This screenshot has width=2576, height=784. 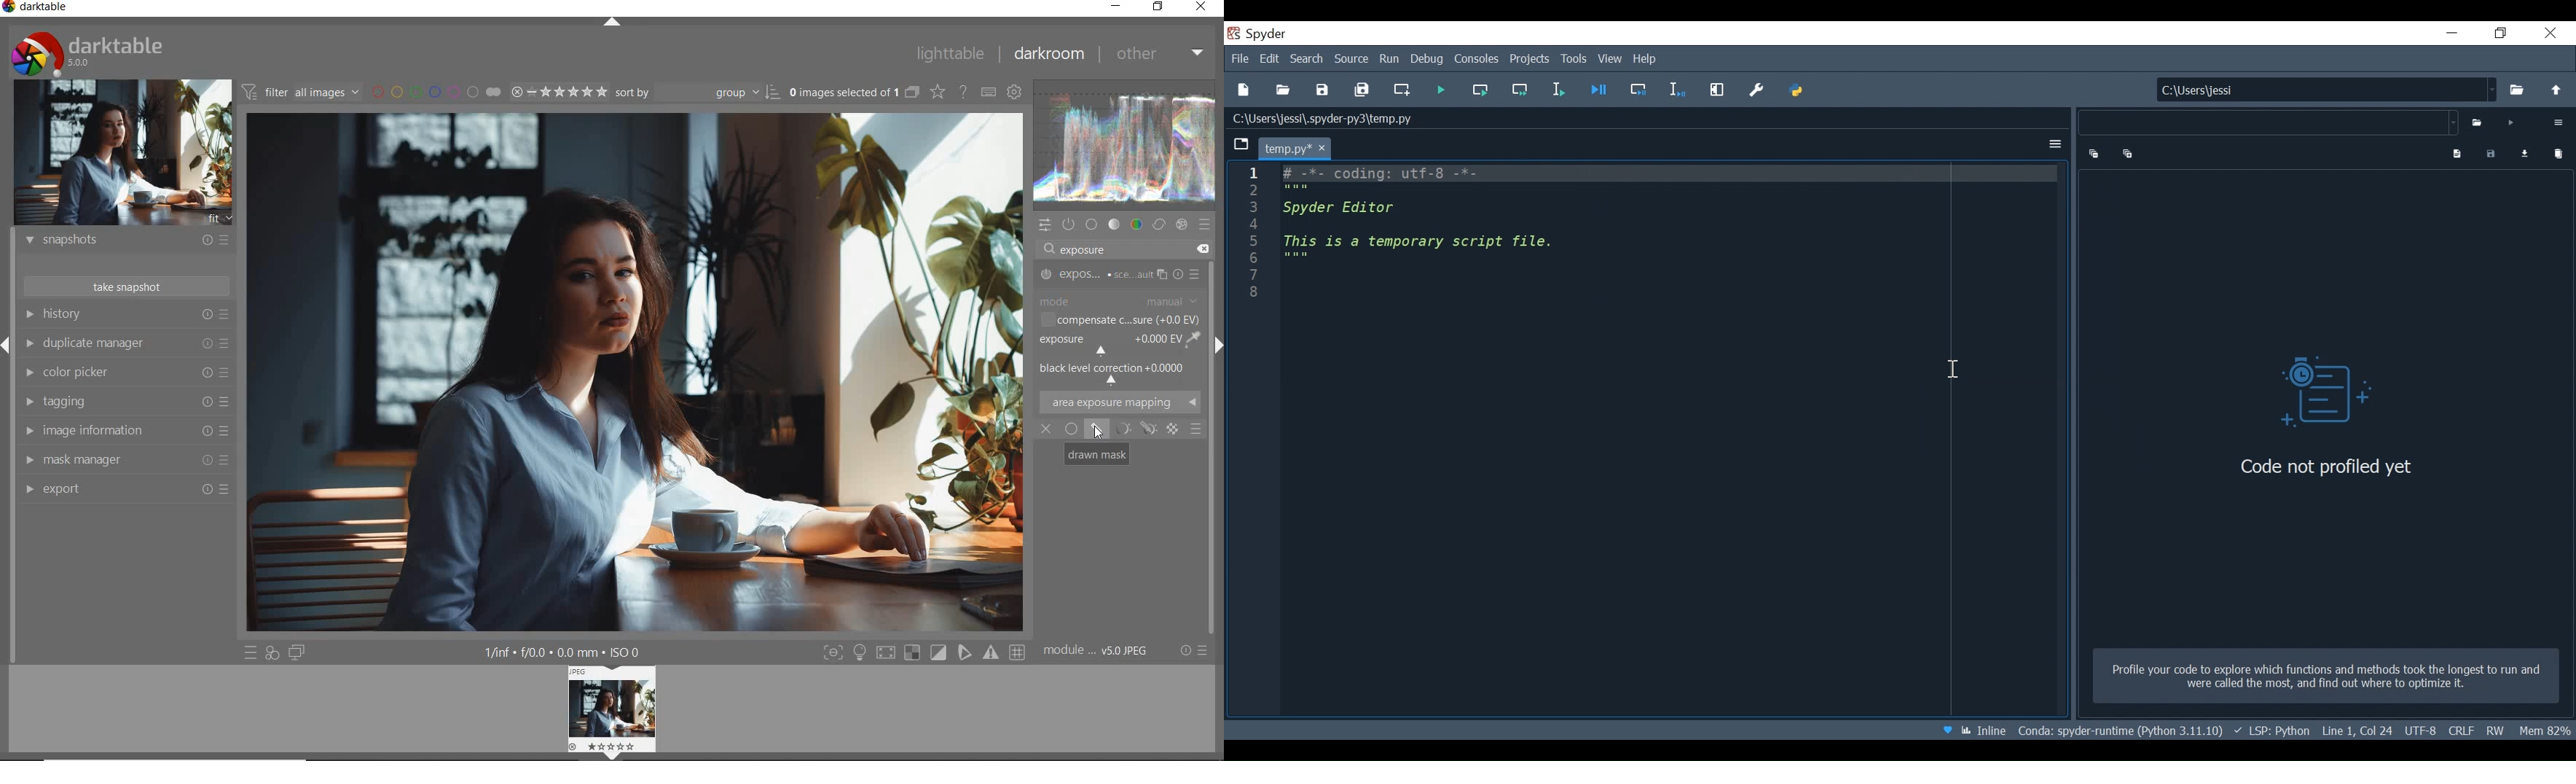 I want to click on Spyder Desktop Icon, so click(x=1234, y=34).